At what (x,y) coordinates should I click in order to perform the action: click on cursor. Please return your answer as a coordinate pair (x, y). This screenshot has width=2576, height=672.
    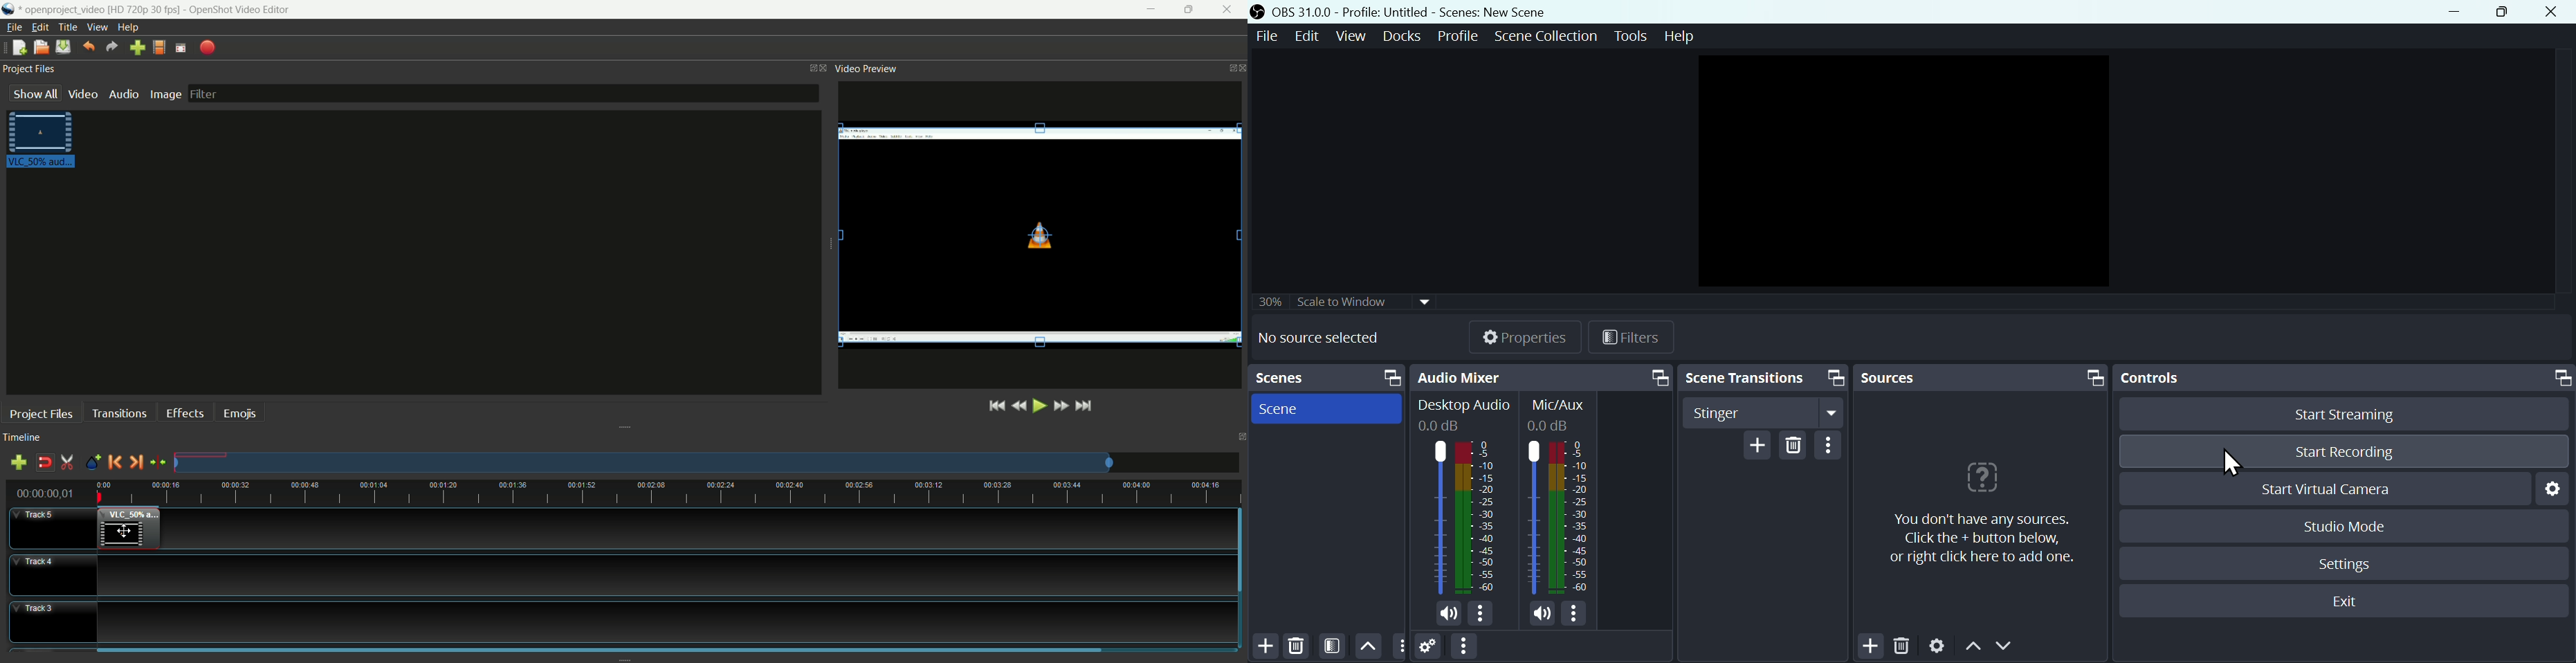
    Looking at the image, I should click on (2235, 464).